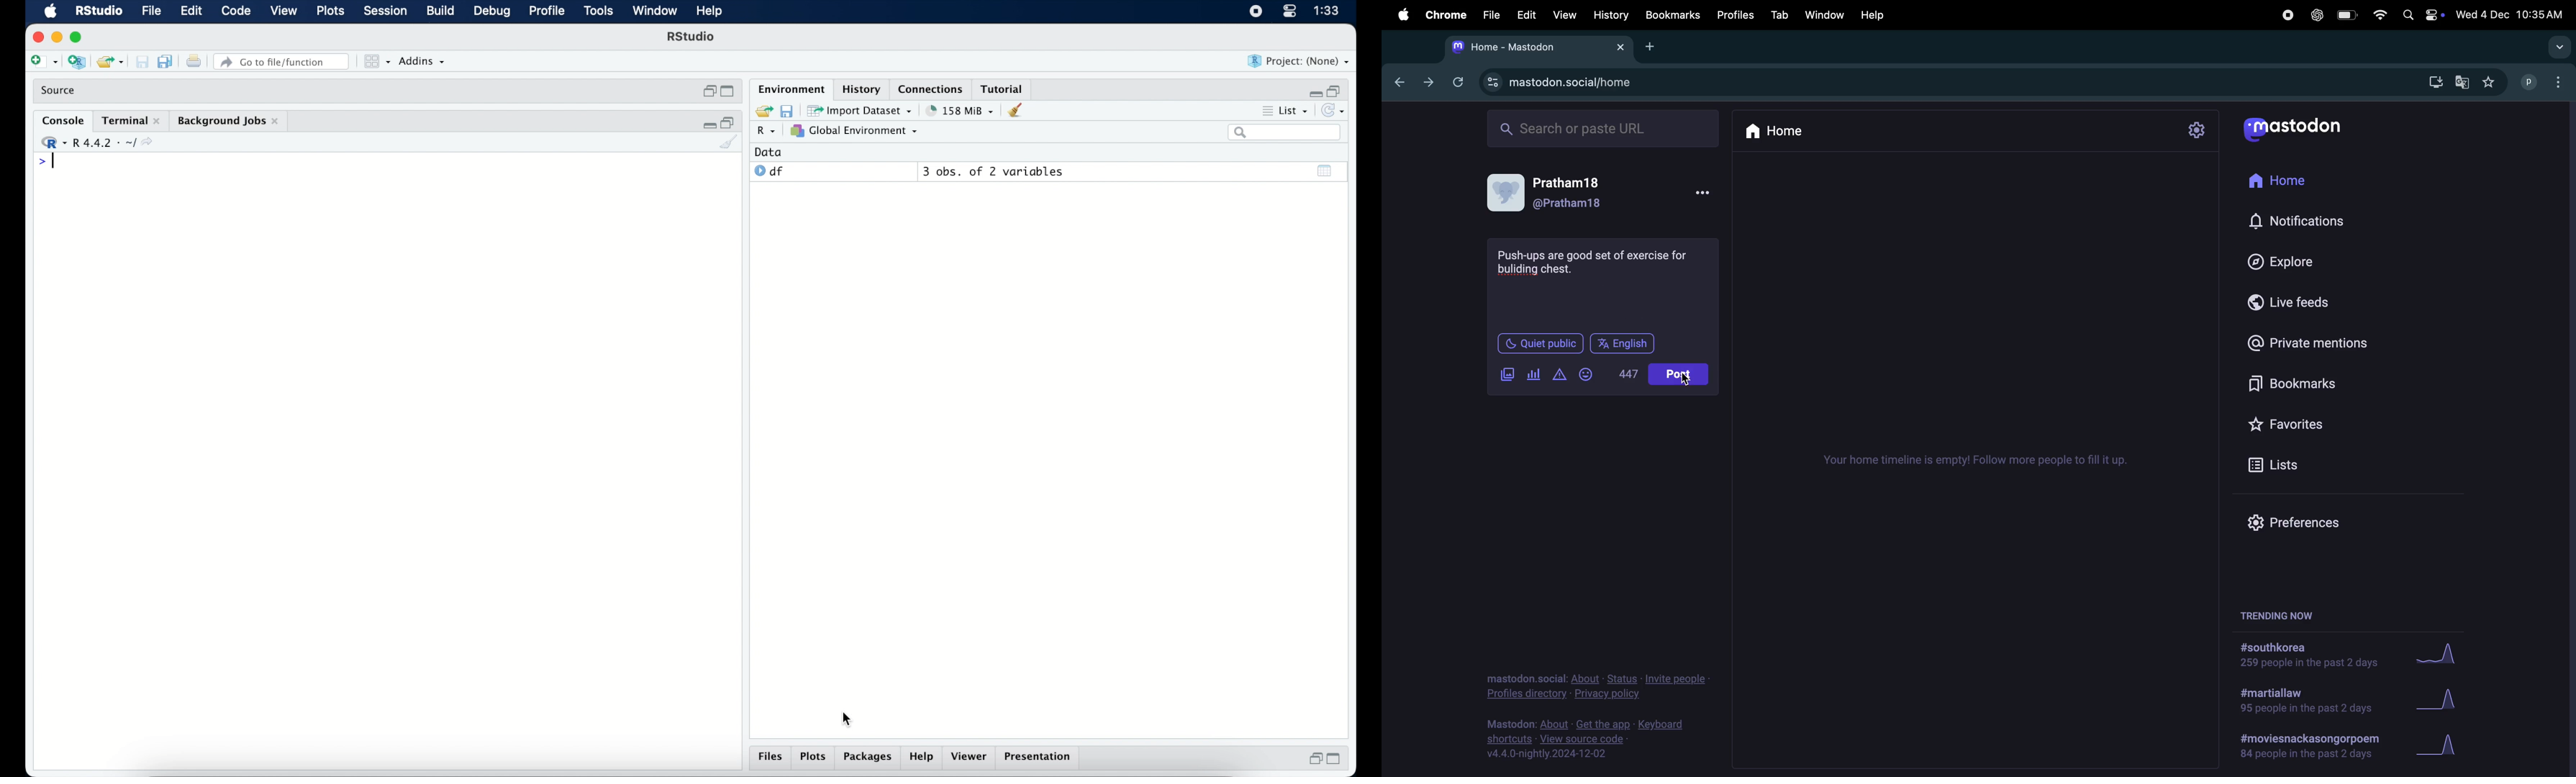 This screenshot has width=2576, height=784. Describe the element at coordinates (1325, 172) in the screenshot. I see `show output window` at that location.